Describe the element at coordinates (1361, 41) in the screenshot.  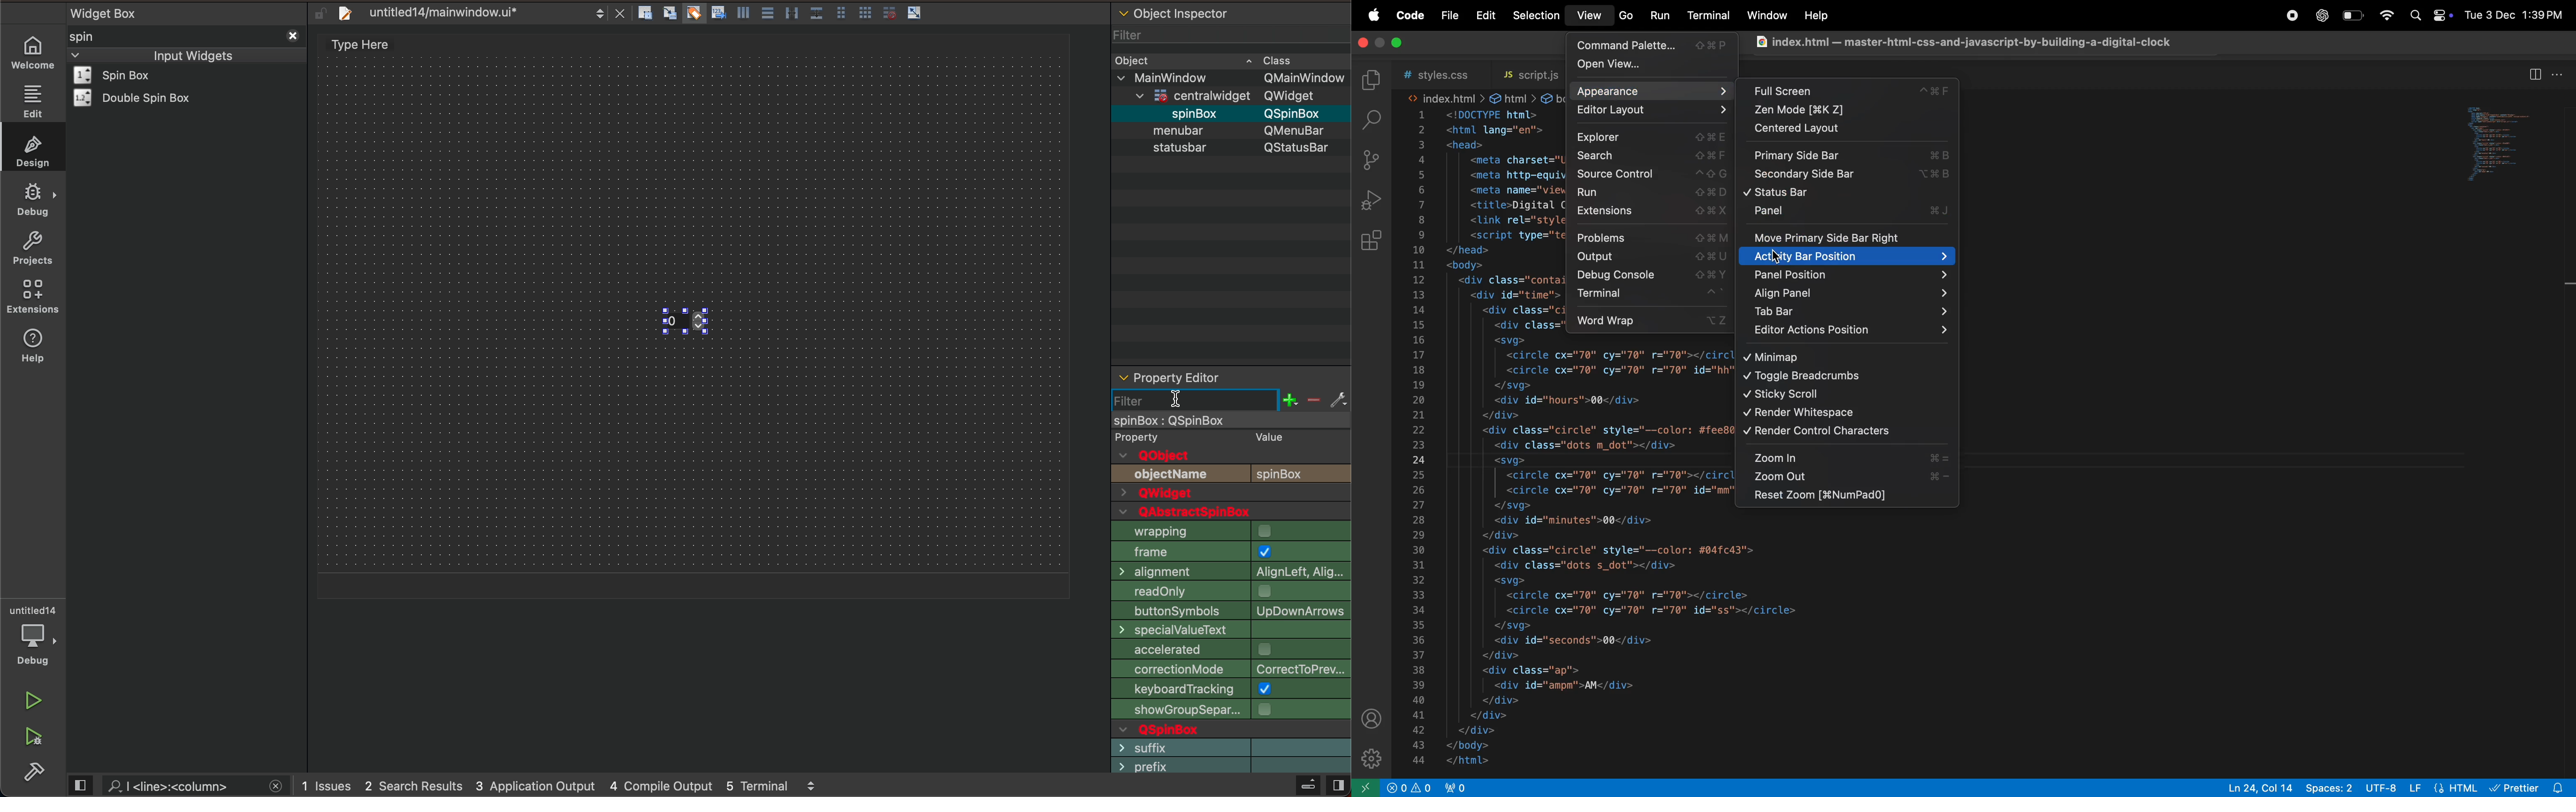
I see `close` at that location.